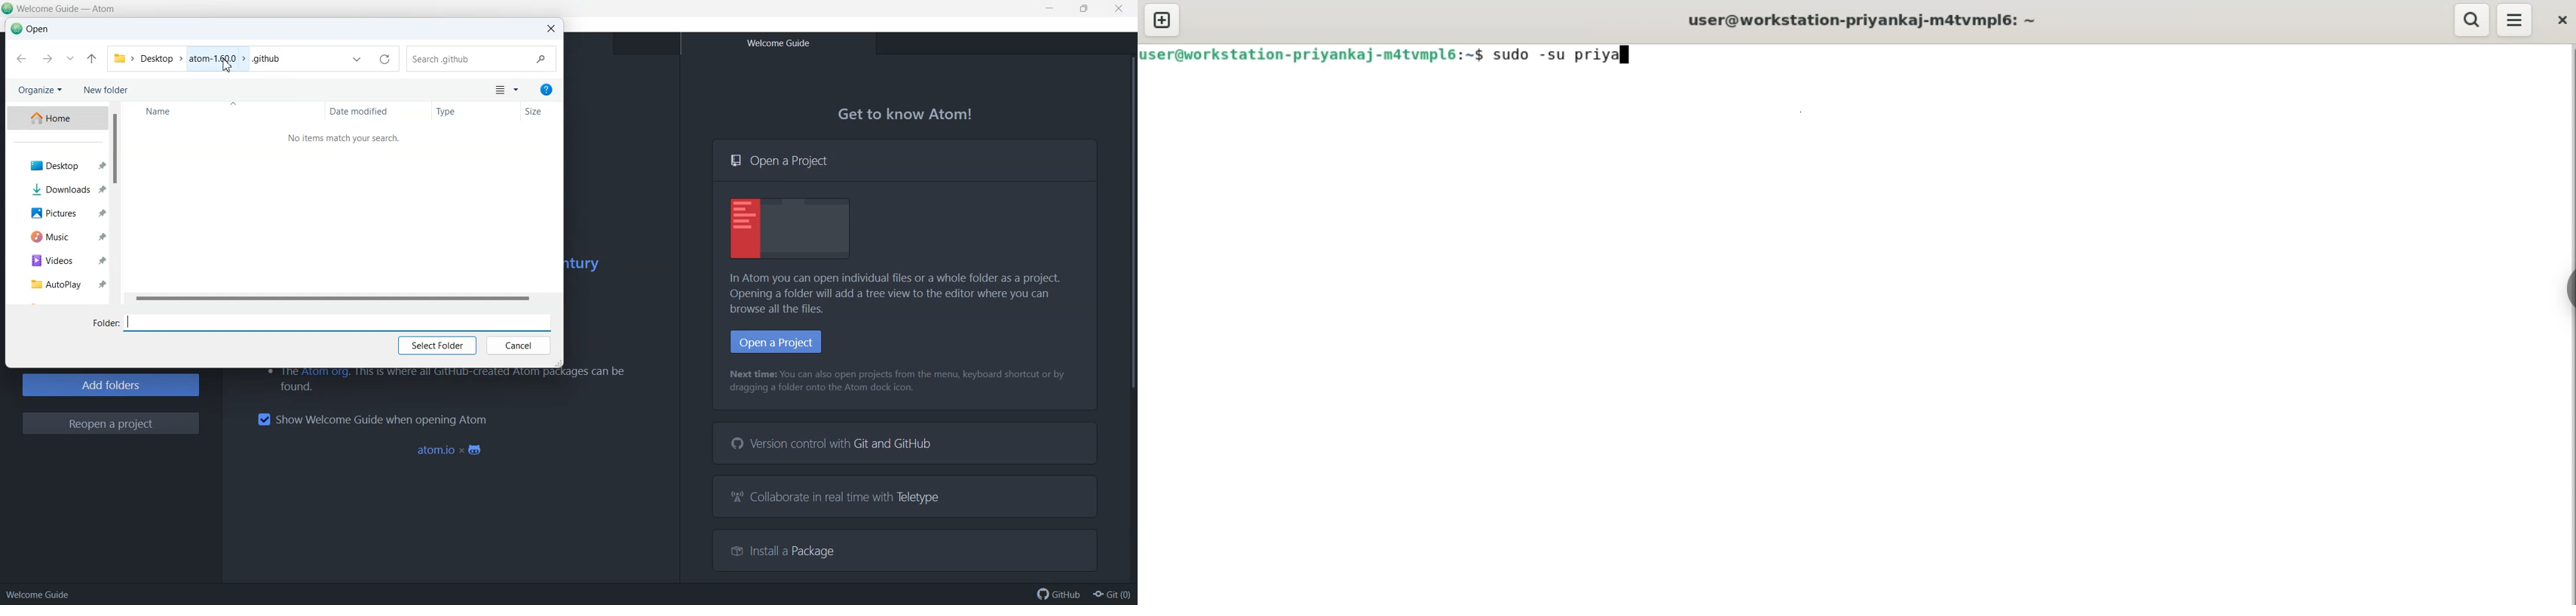  I want to click on Show Welcome Guide when opening Atom, so click(372, 419).